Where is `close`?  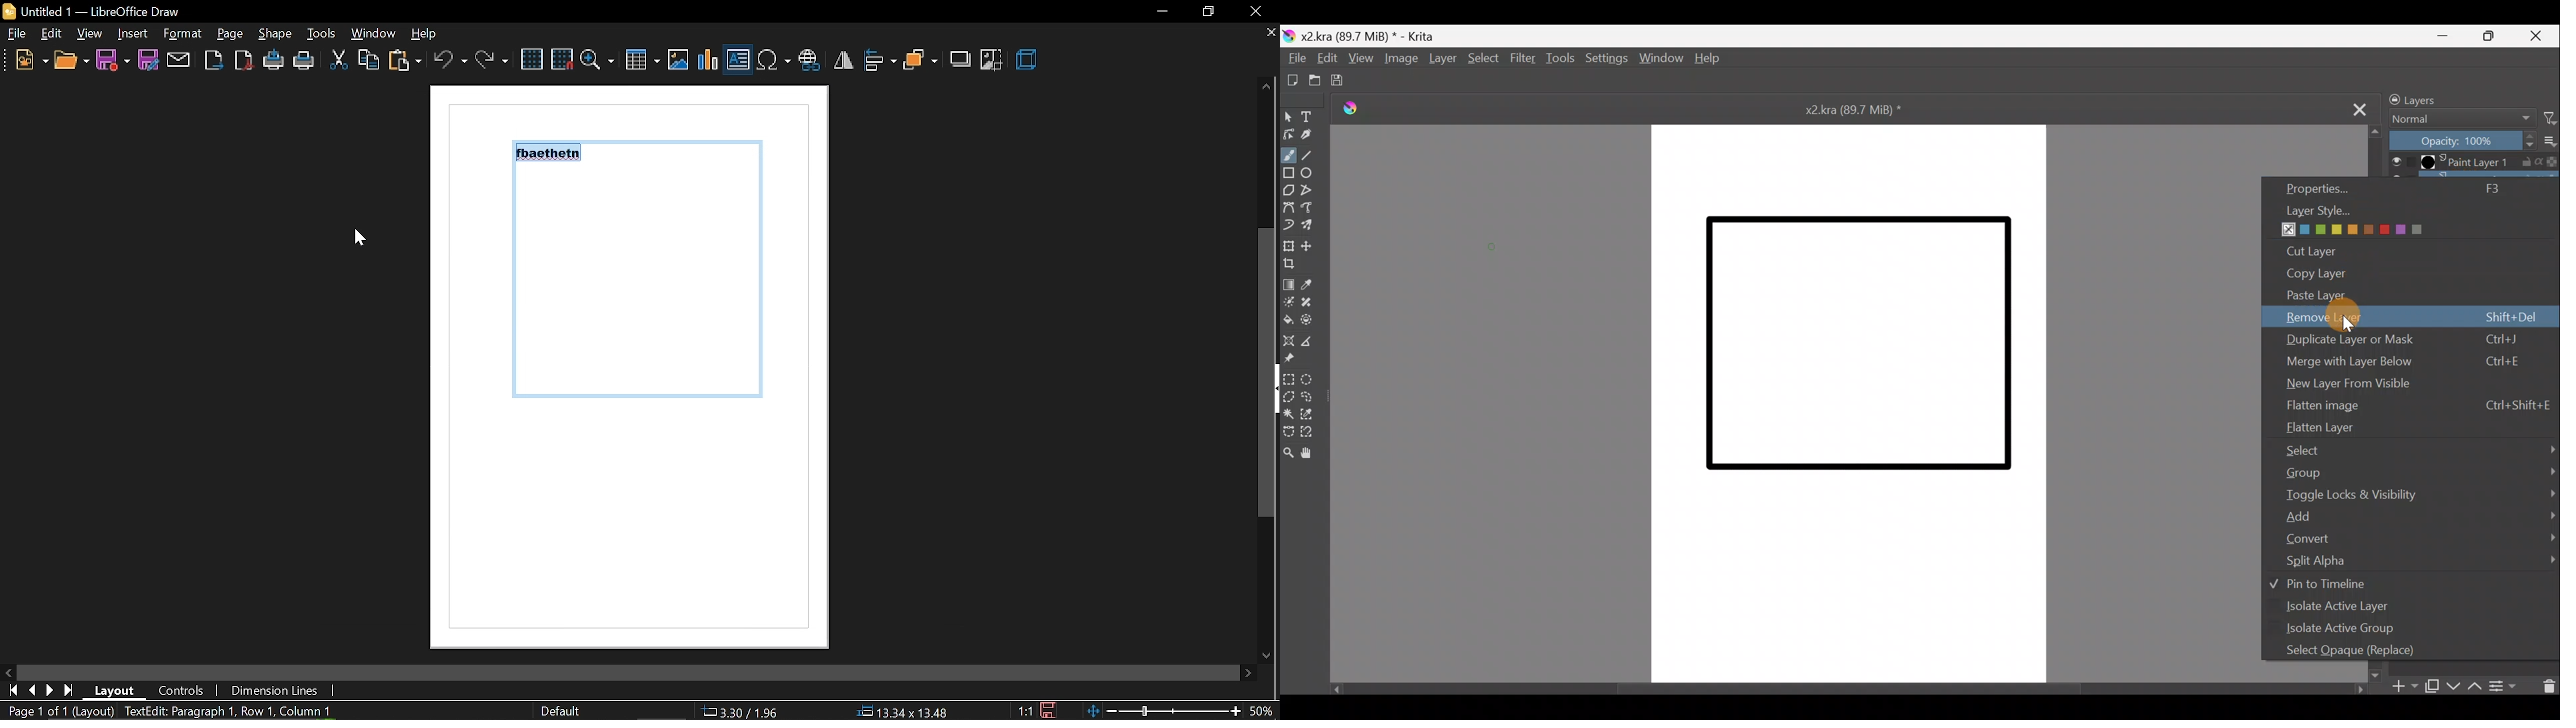 close is located at coordinates (1257, 11).